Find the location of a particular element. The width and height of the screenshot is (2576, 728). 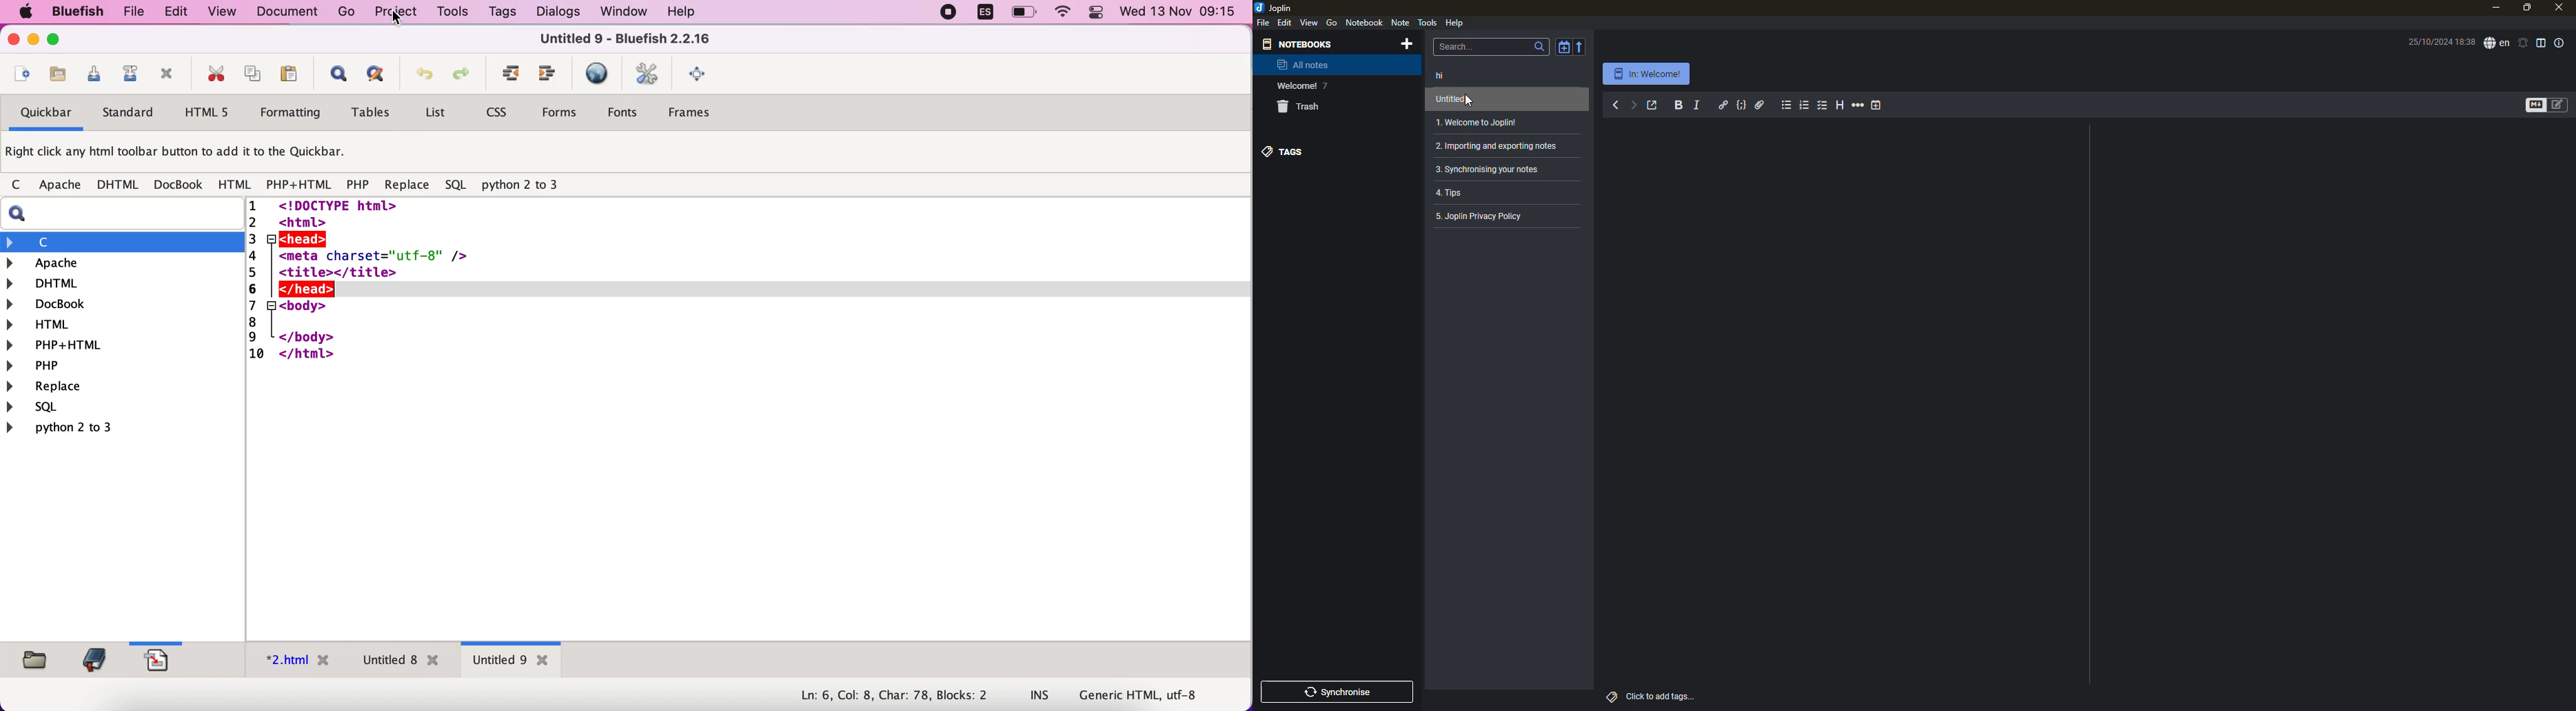

In: Welcome! is located at coordinates (1647, 74).